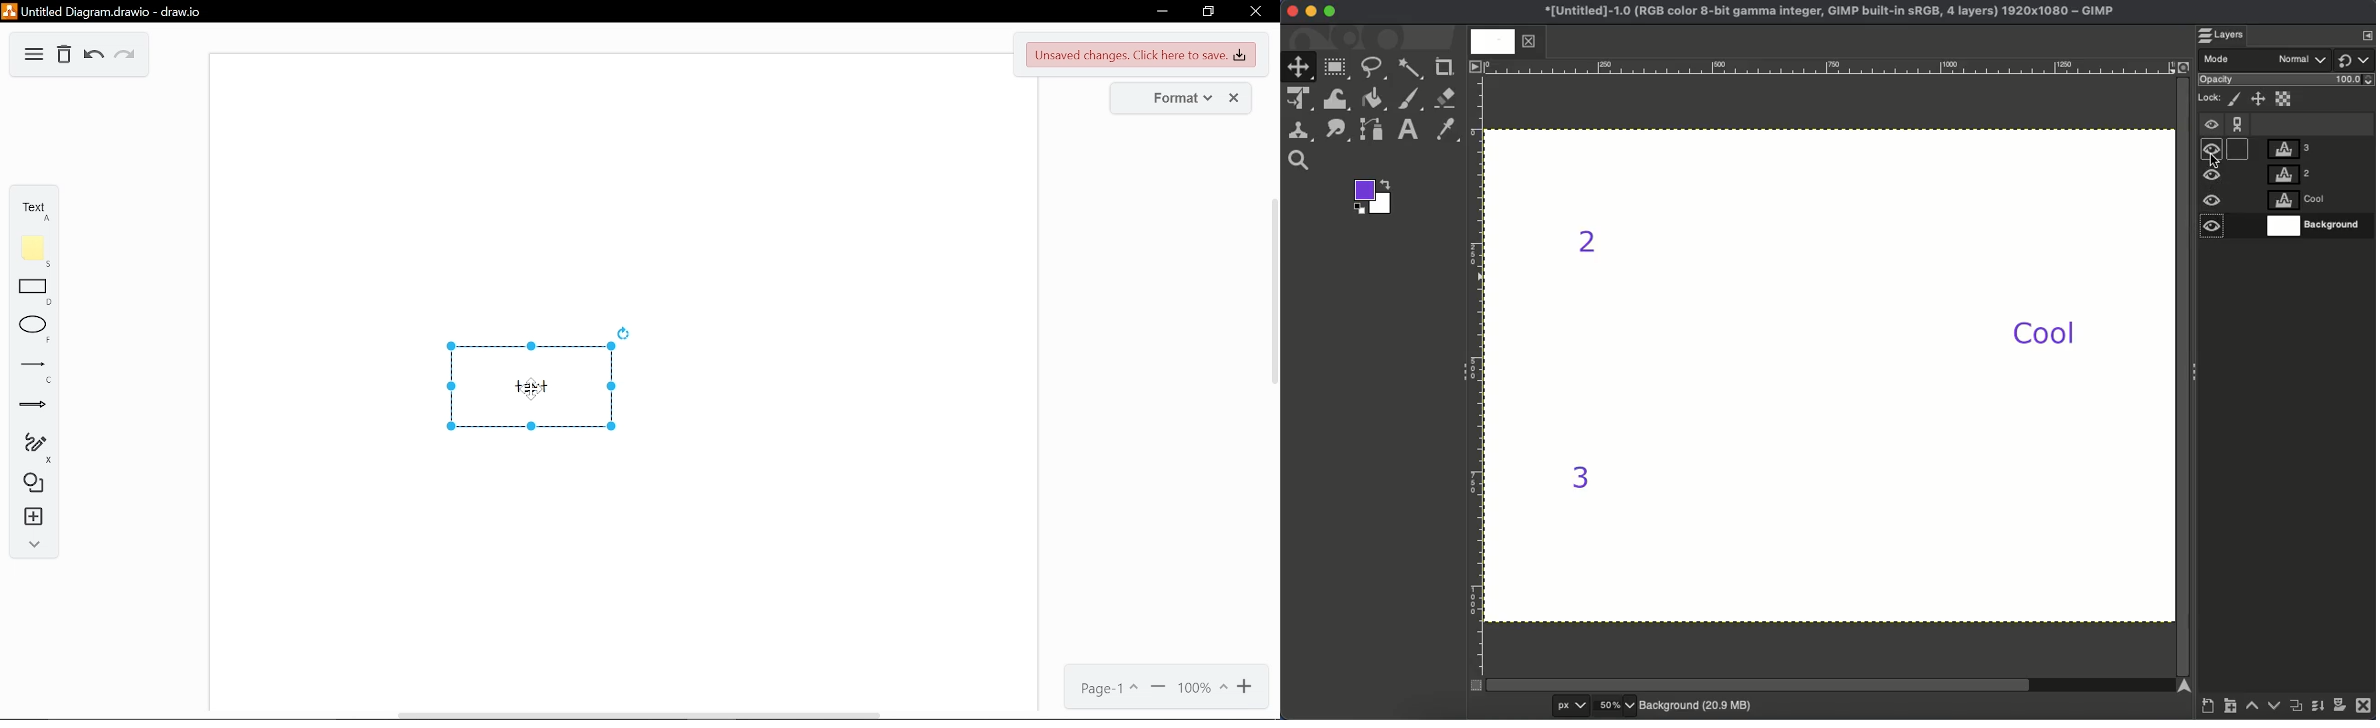  Describe the element at coordinates (2231, 709) in the screenshot. I see `Create new layer group` at that location.